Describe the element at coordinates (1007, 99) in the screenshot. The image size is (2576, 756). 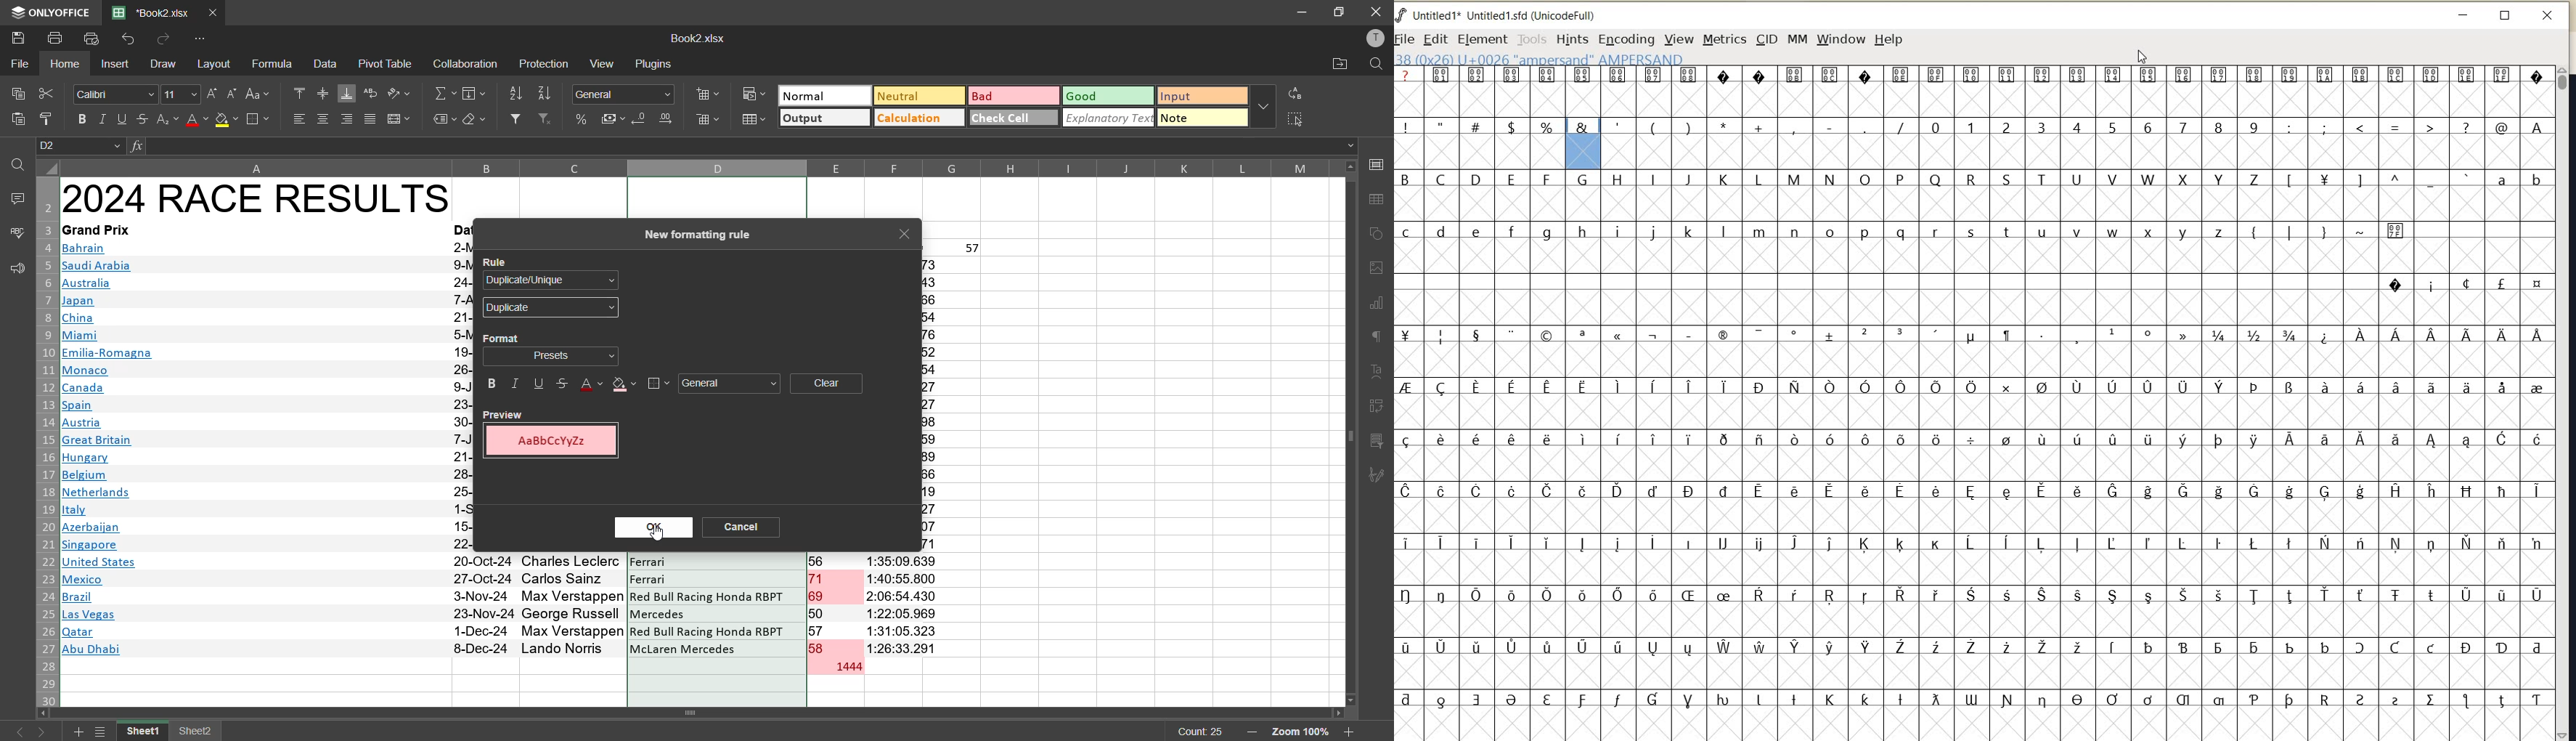
I see `bad` at that location.